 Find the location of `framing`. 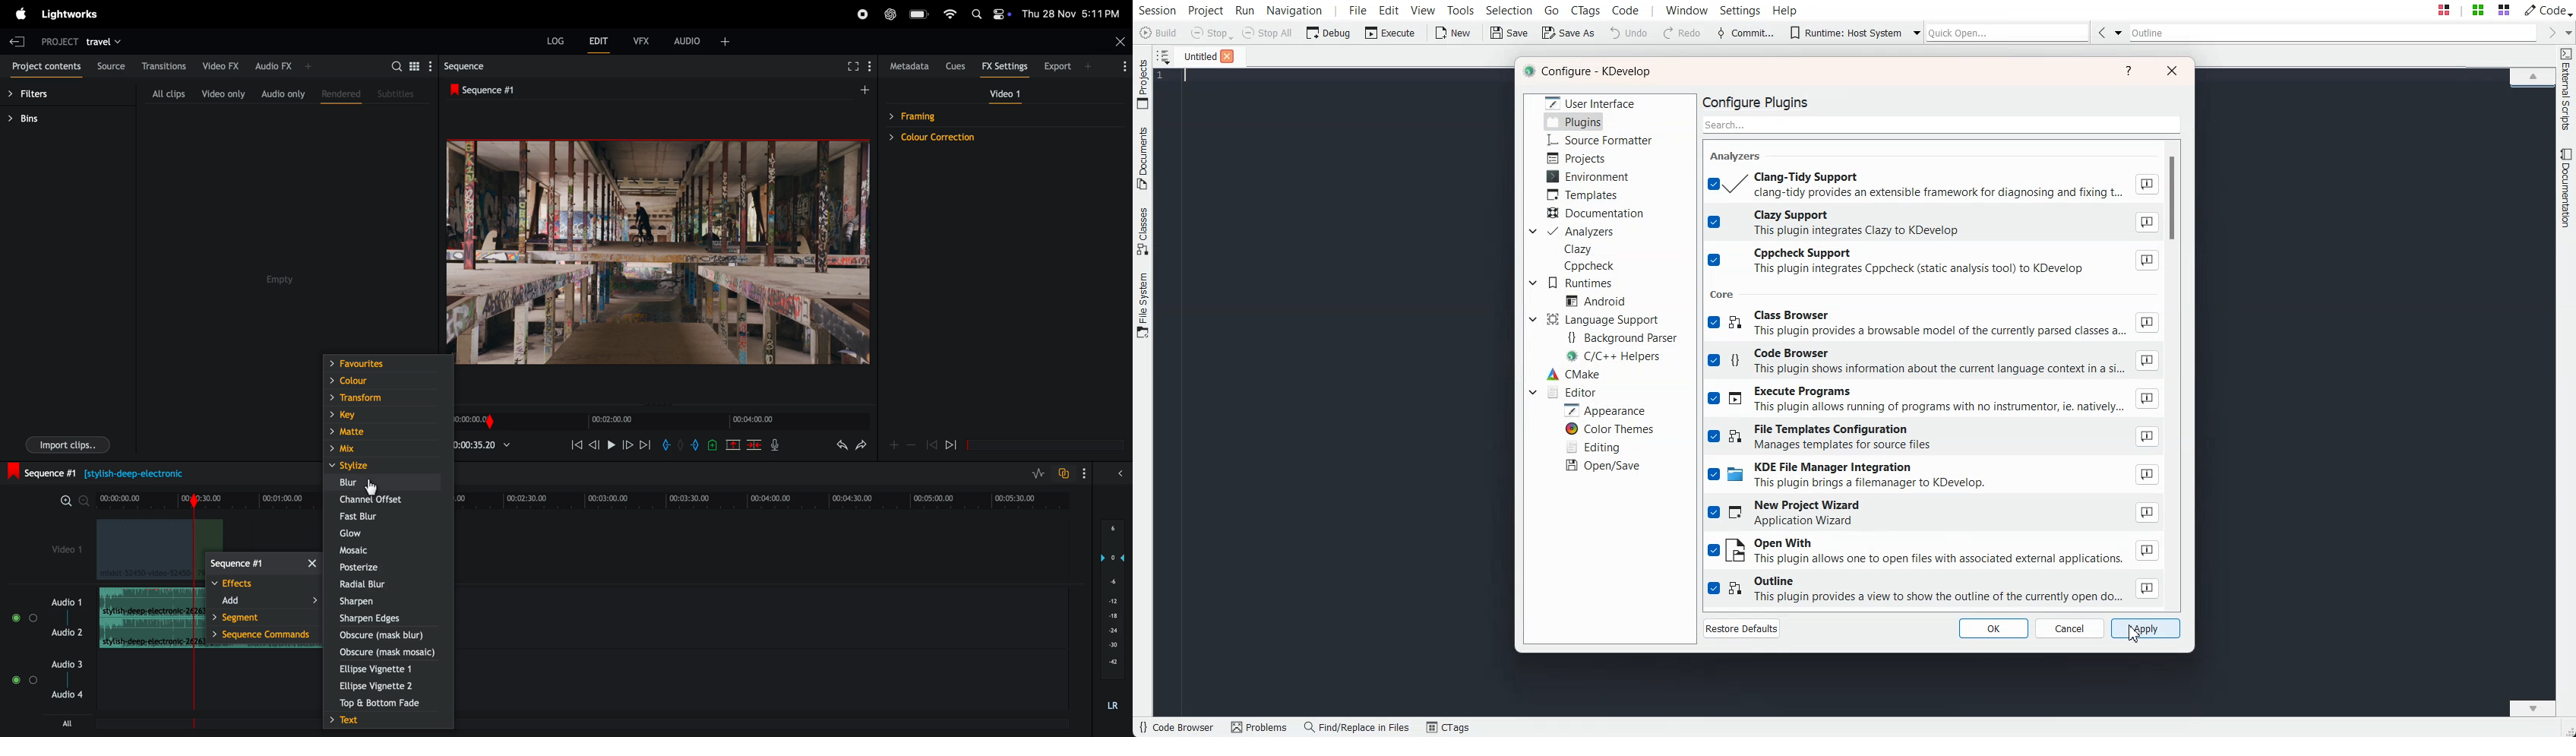

framing is located at coordinates (955, 115).